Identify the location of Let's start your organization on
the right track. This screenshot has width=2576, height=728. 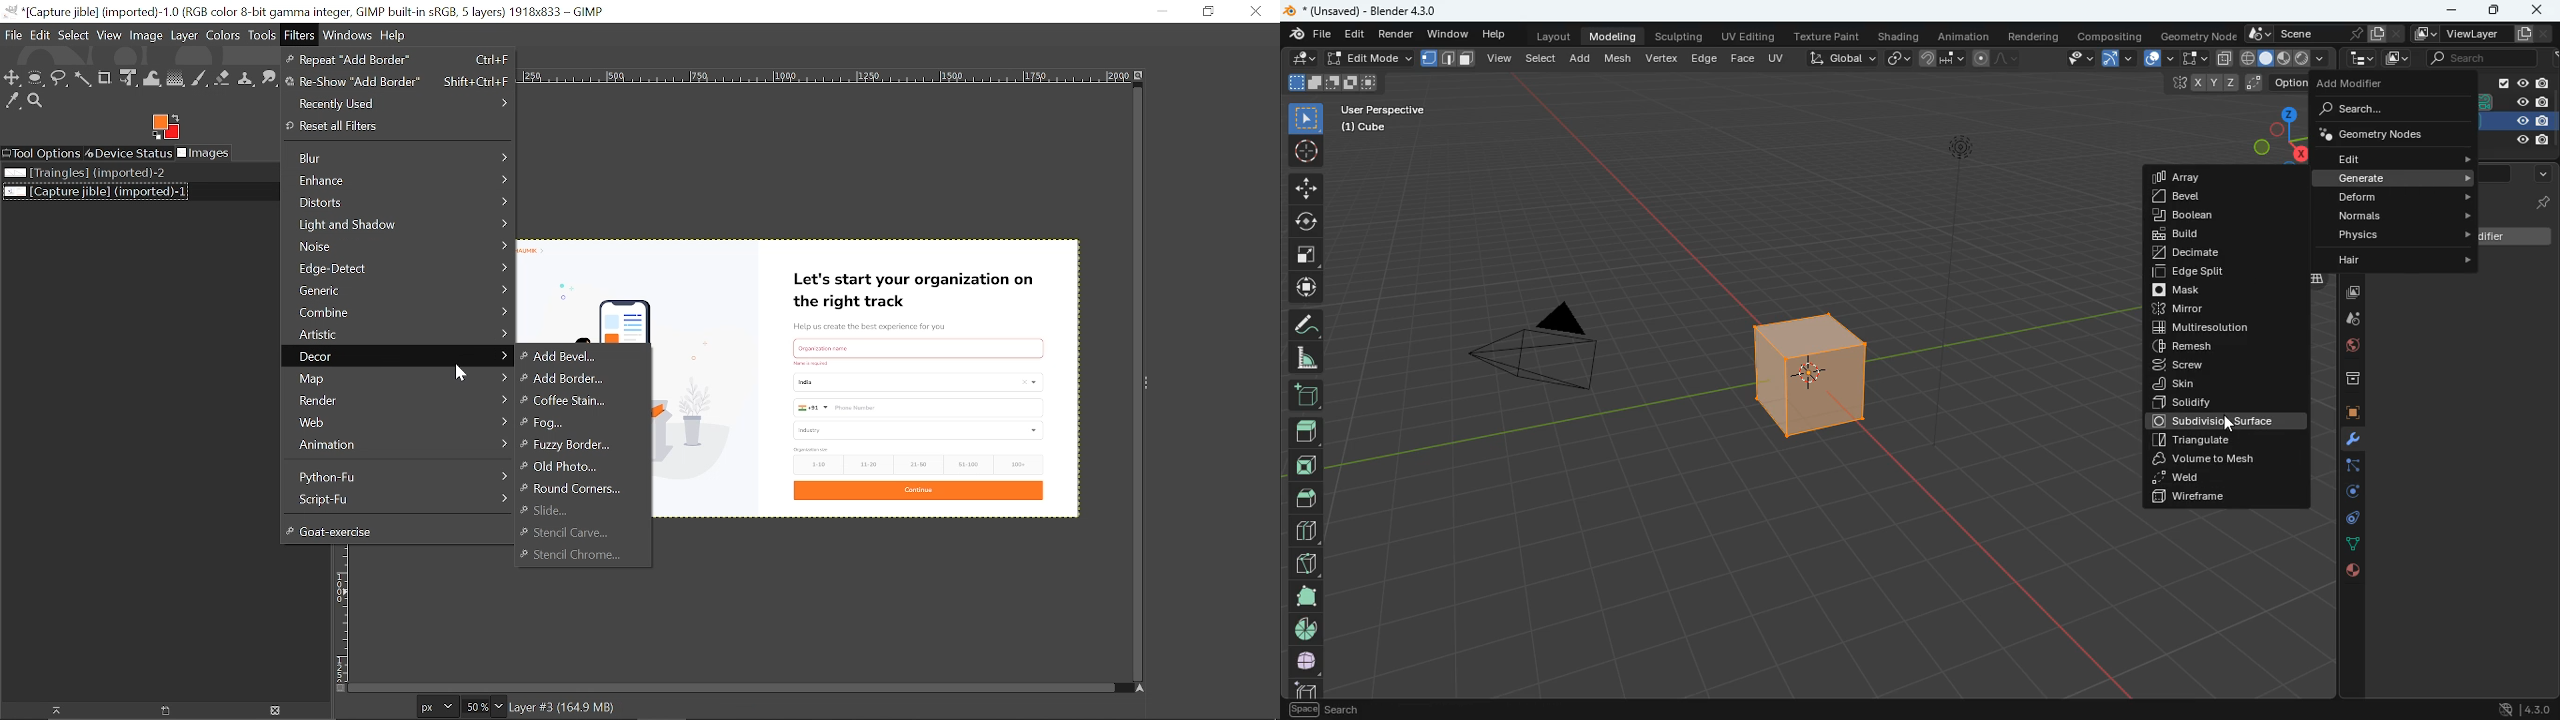
(910, 289).